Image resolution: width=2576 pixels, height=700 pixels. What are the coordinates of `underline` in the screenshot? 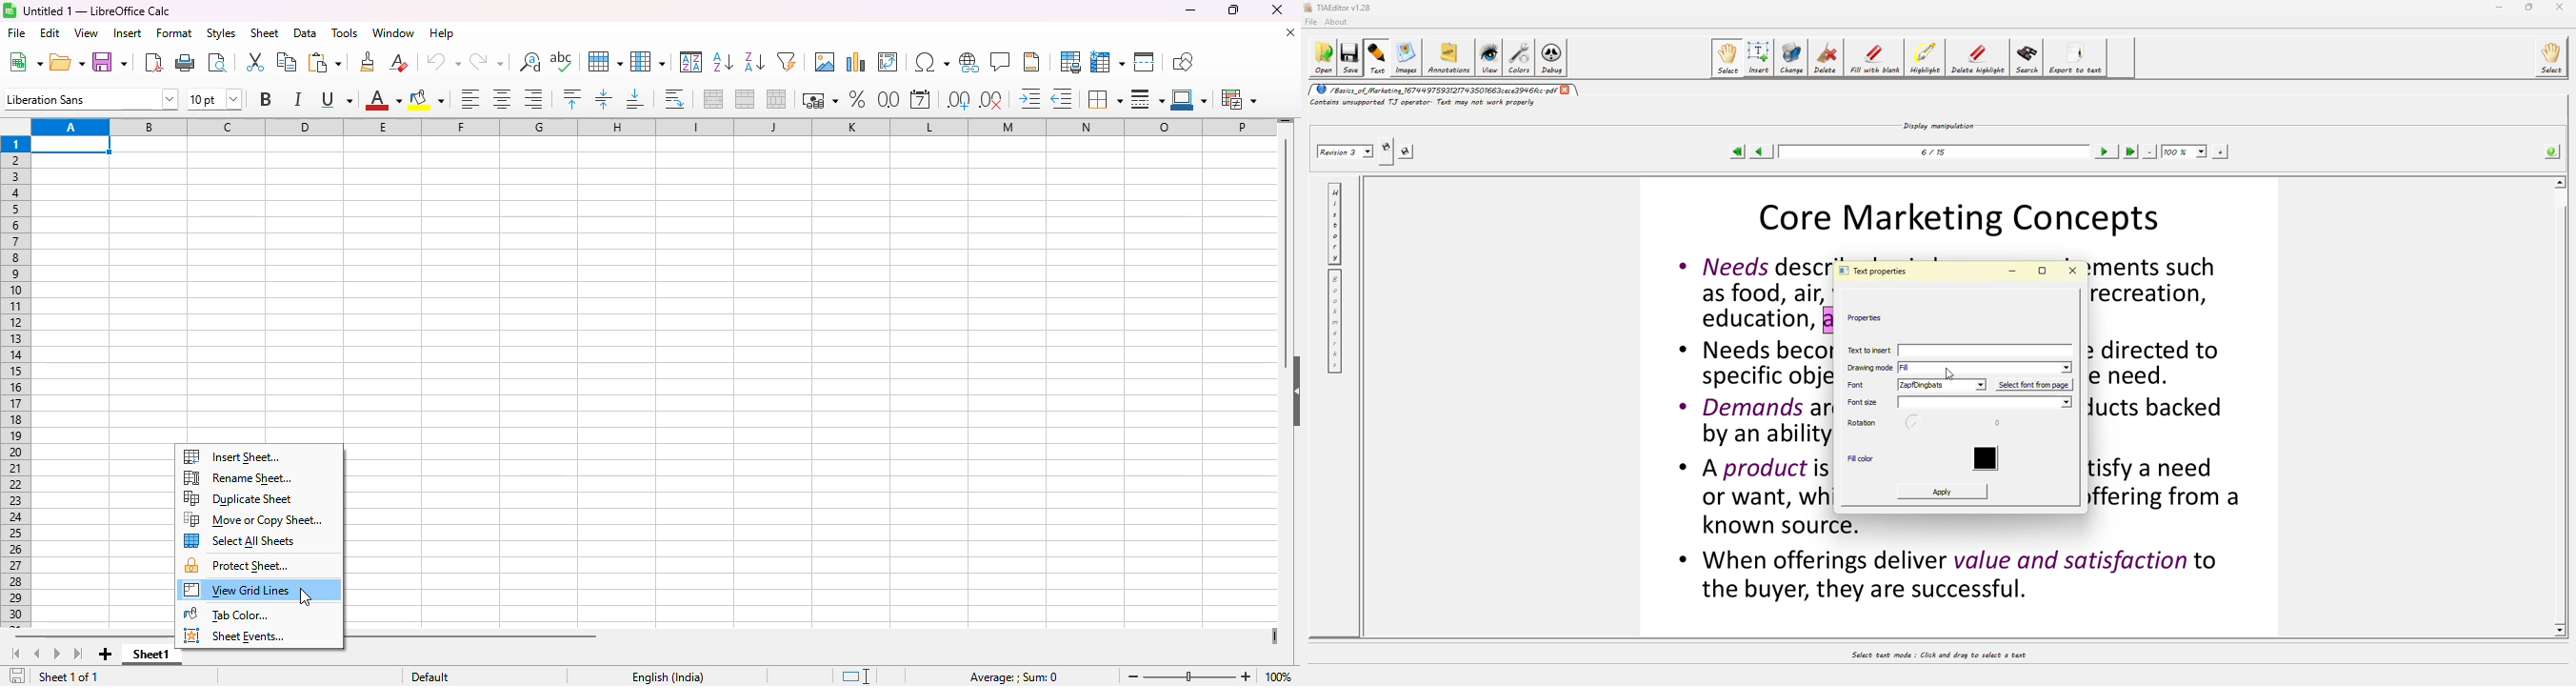 It's located at (336, 99).